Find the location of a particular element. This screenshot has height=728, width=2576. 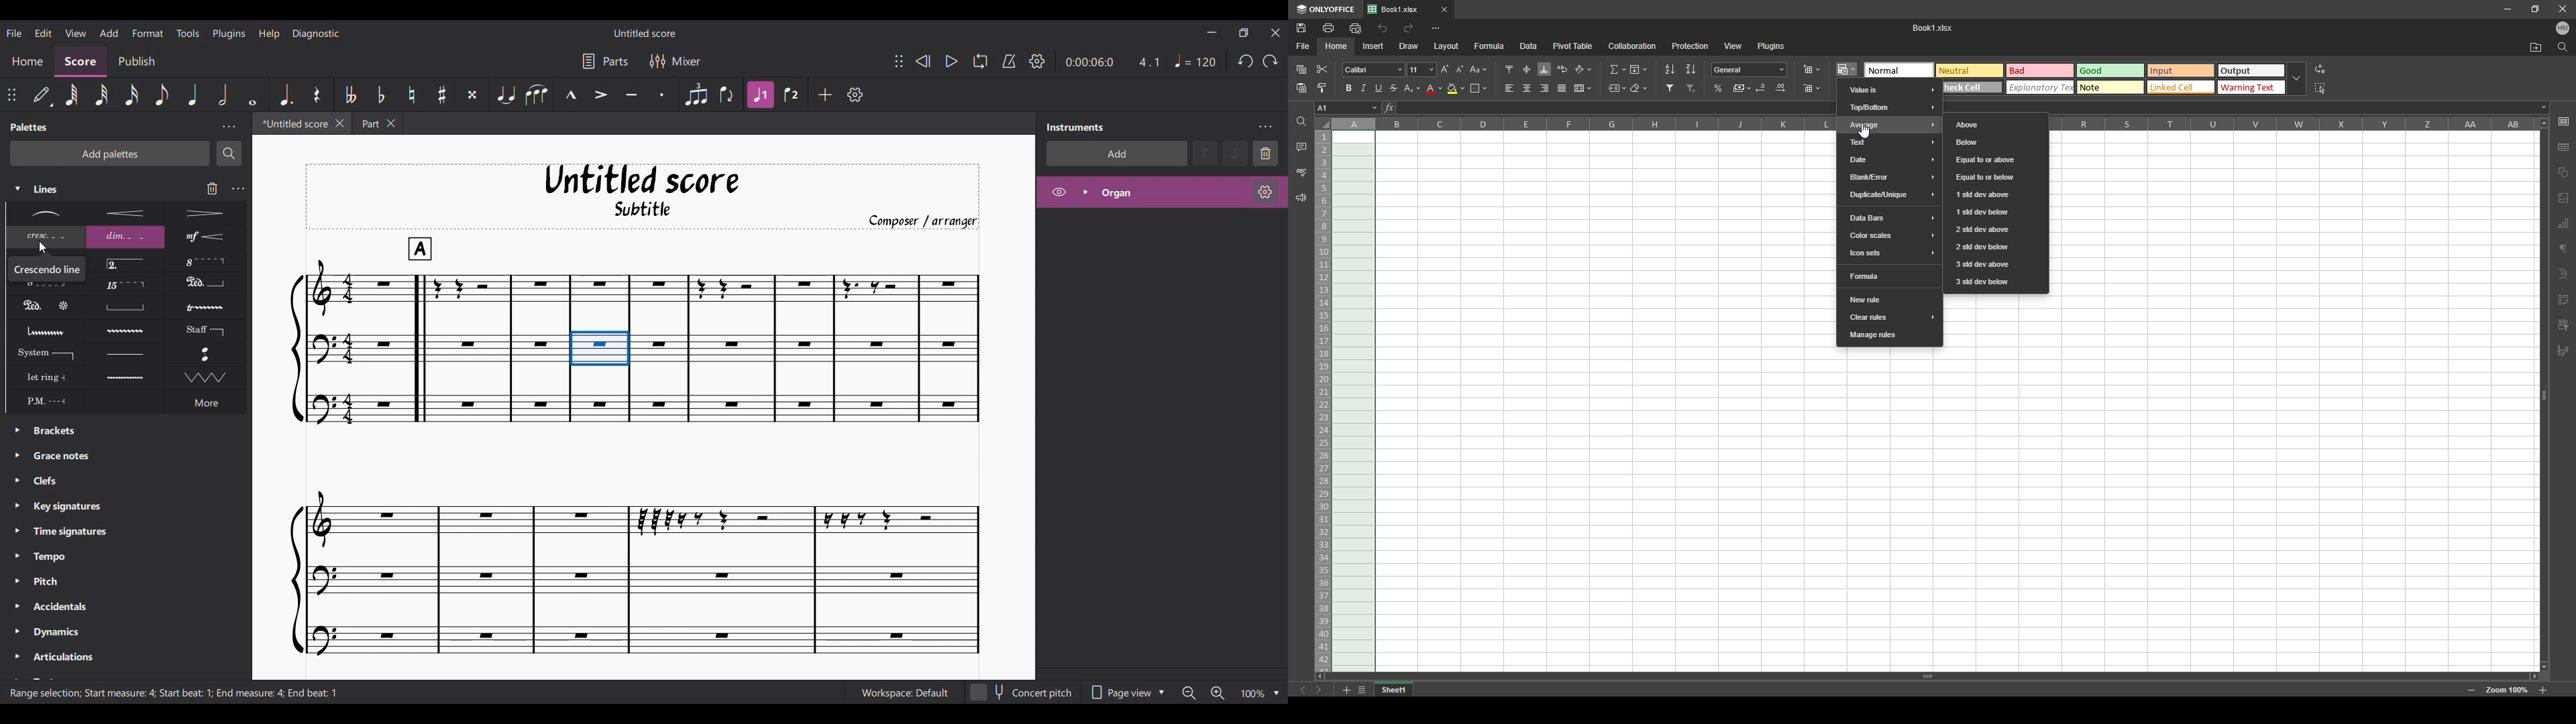

table is located at coordinates (2564, 145).